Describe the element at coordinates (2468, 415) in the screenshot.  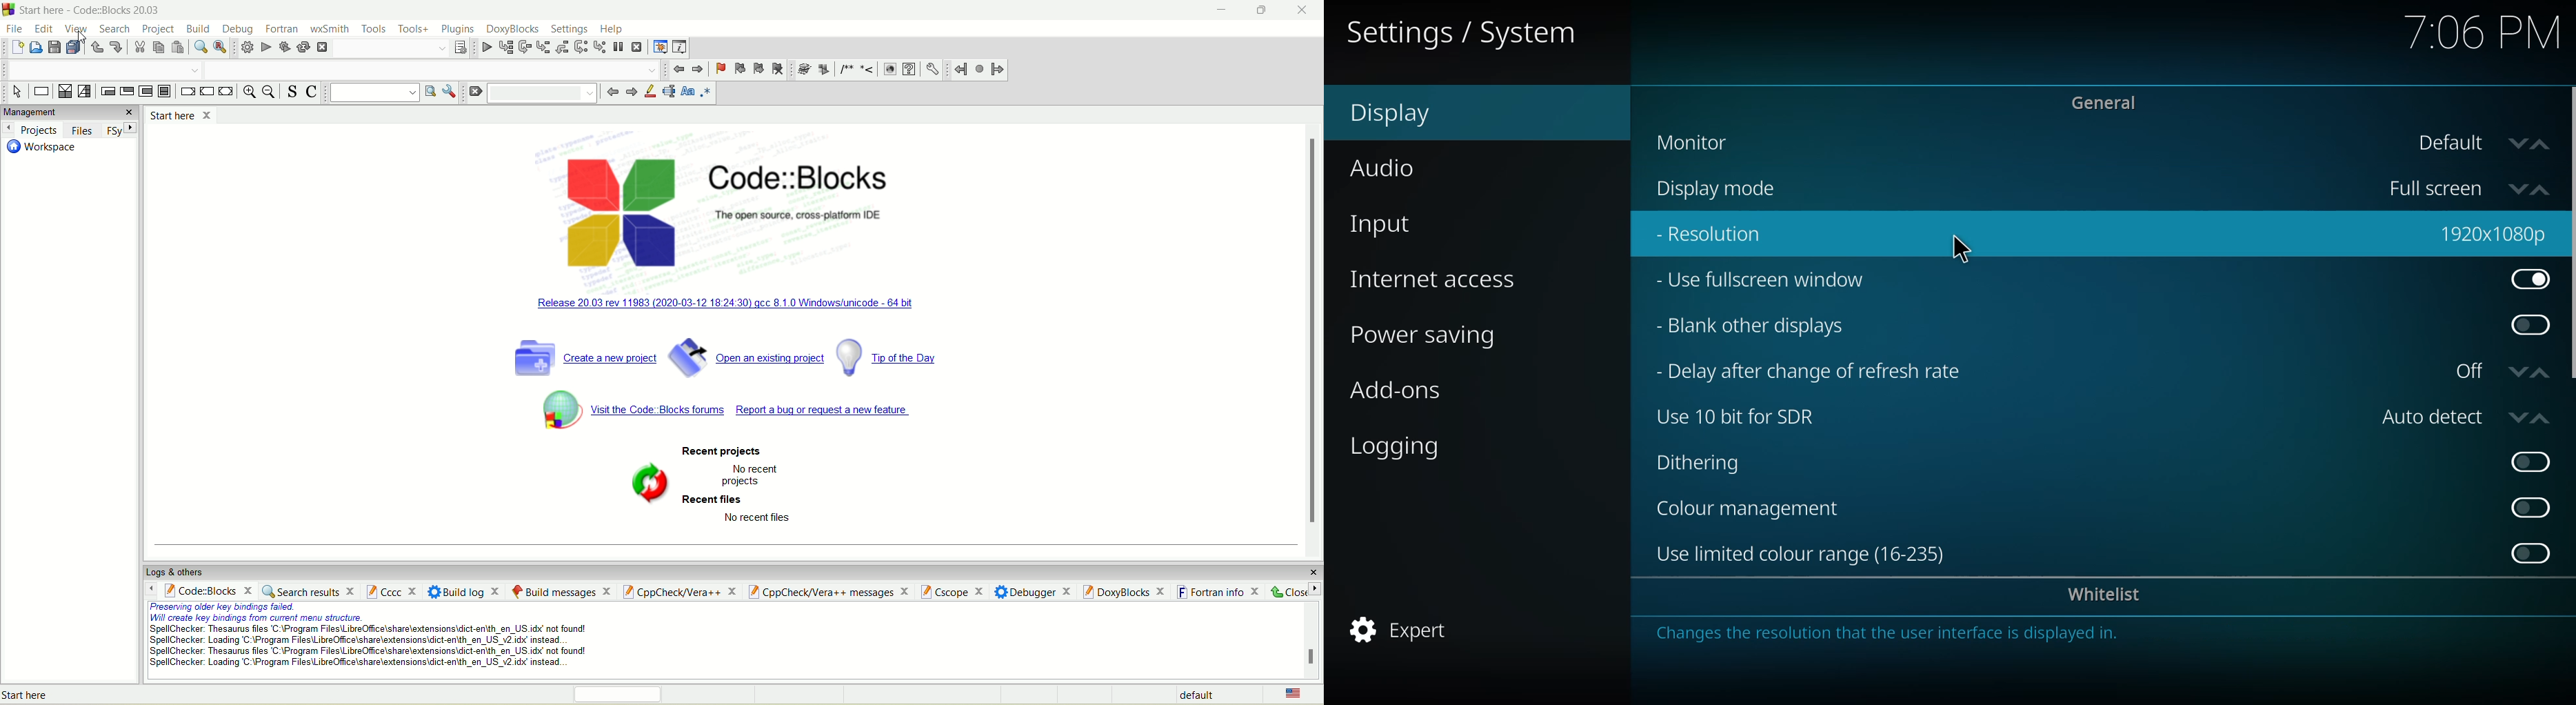
I see `auto detect` at that location.